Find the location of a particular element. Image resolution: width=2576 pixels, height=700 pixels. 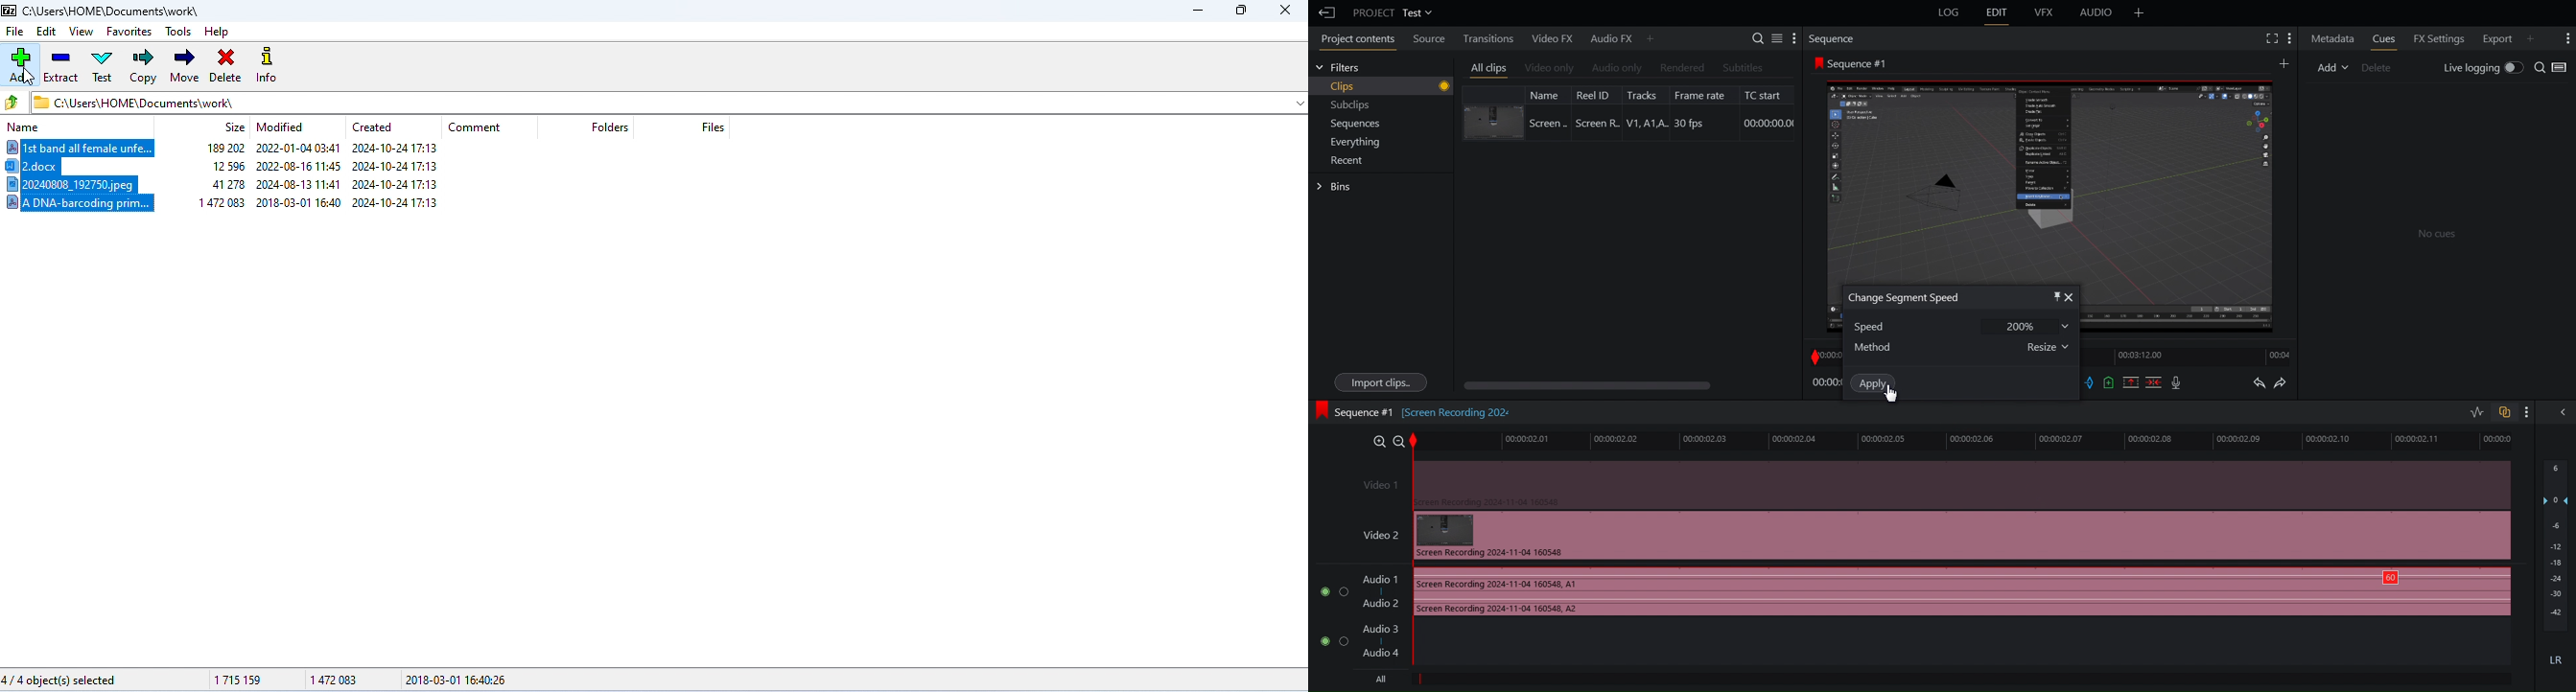

Redo is located at coordinates (2287, 384).